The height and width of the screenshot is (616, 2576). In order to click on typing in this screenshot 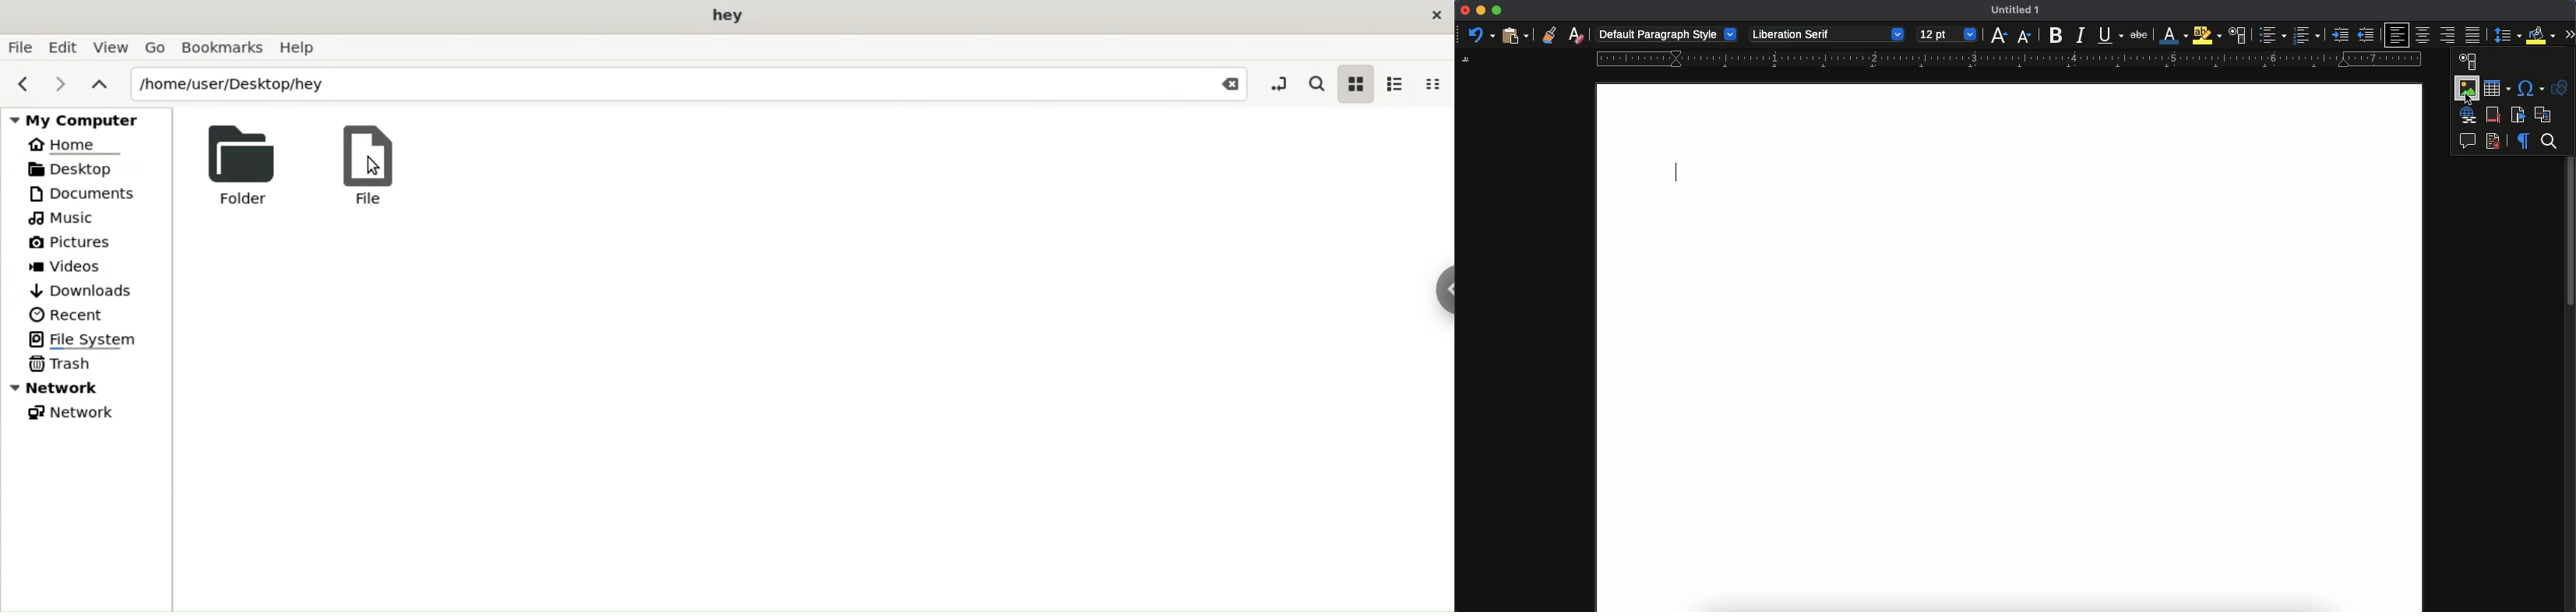, I will do `click(1677, 171)`.